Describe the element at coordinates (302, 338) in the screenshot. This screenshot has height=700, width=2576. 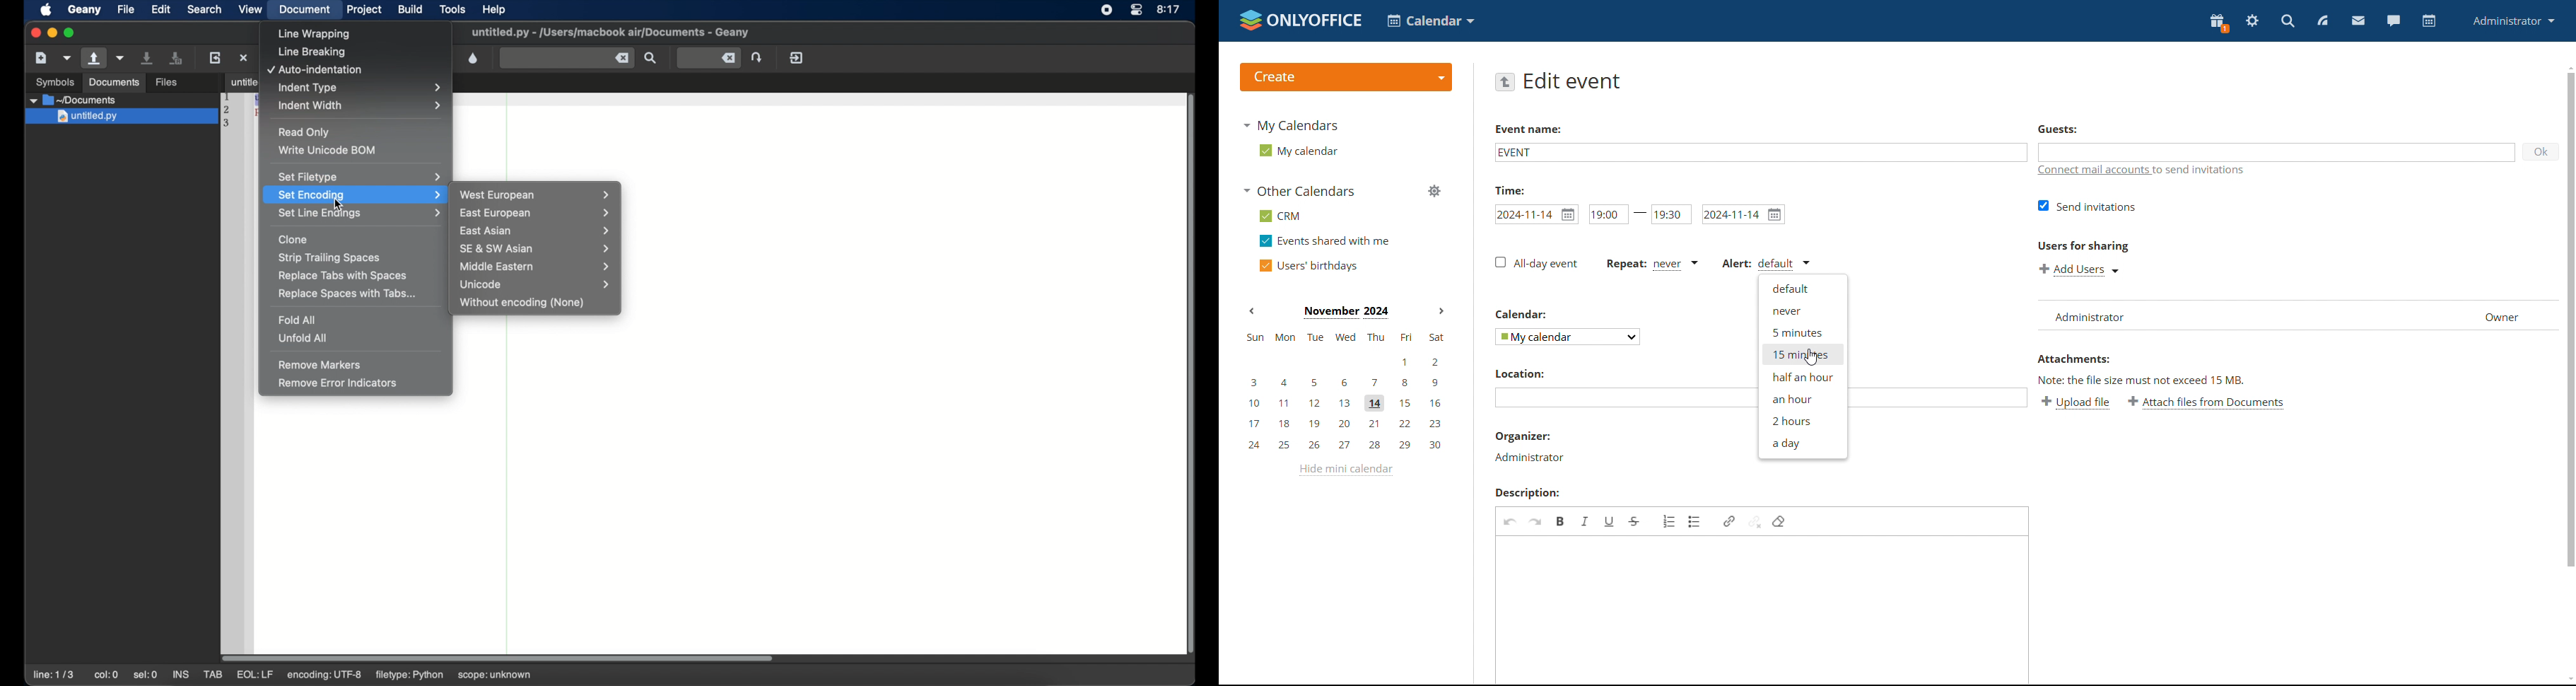
I see `unfold all` at that location.